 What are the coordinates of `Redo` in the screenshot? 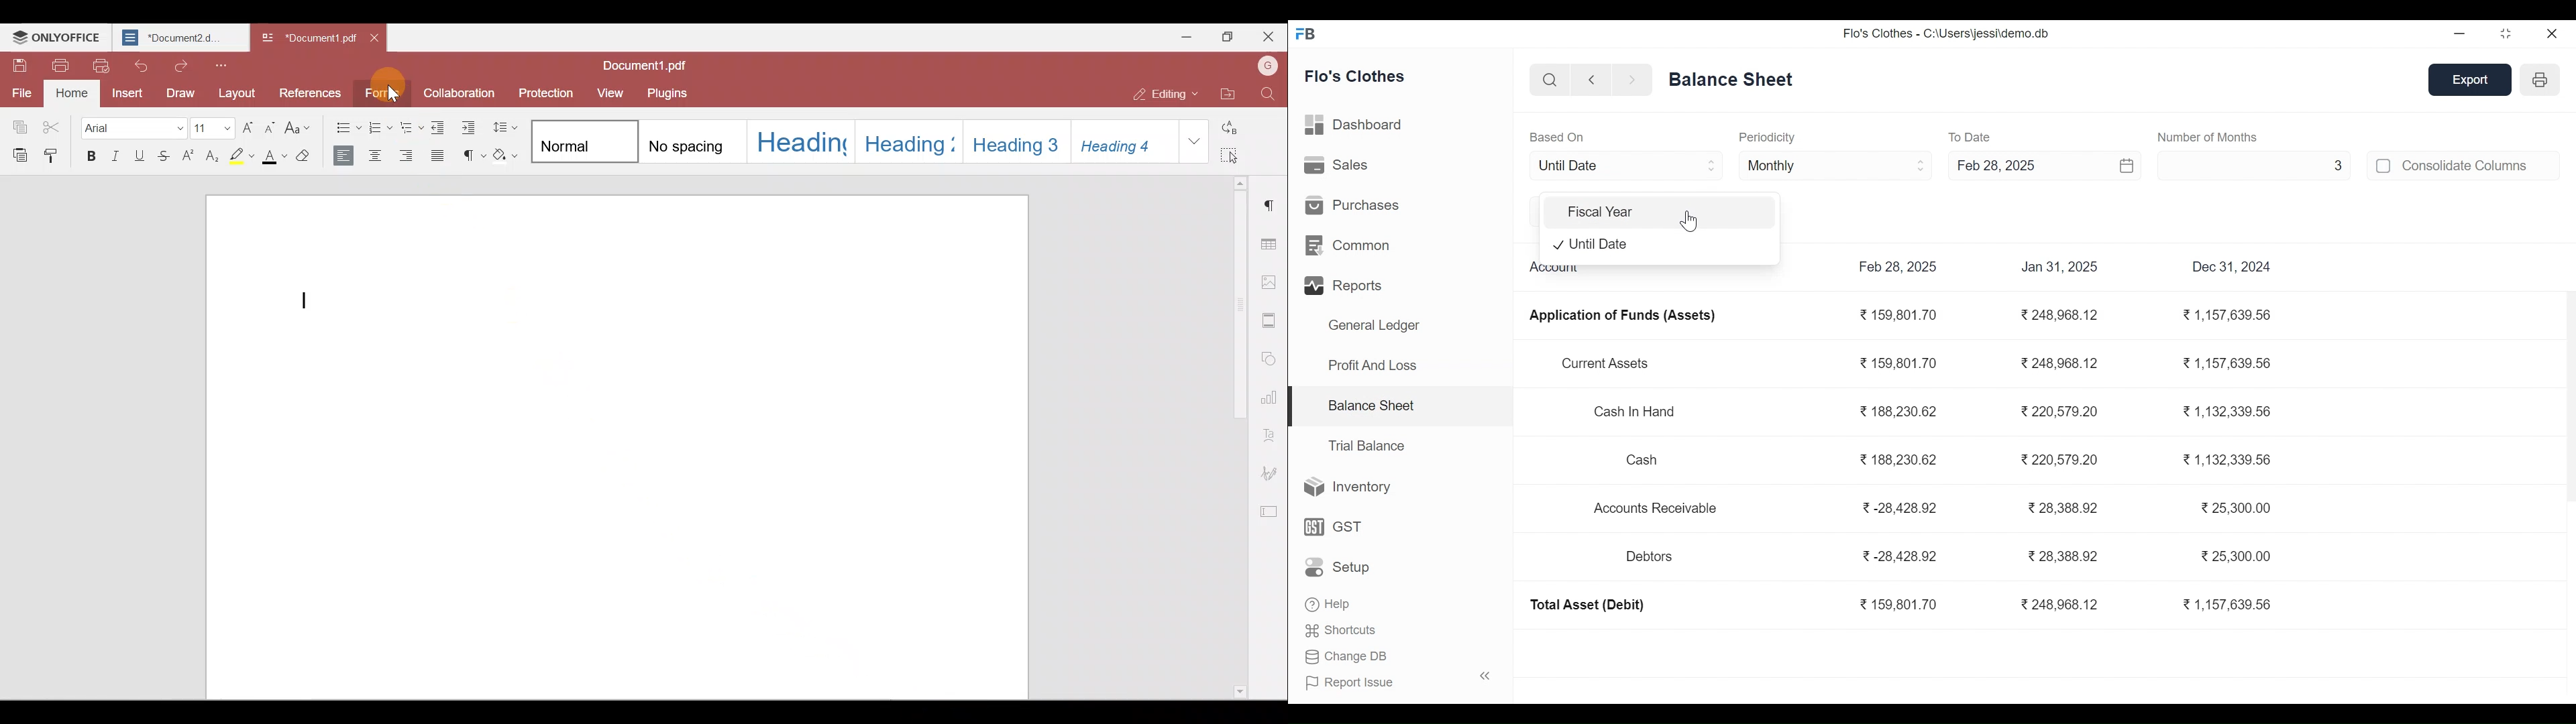 It's located at (177, 66).